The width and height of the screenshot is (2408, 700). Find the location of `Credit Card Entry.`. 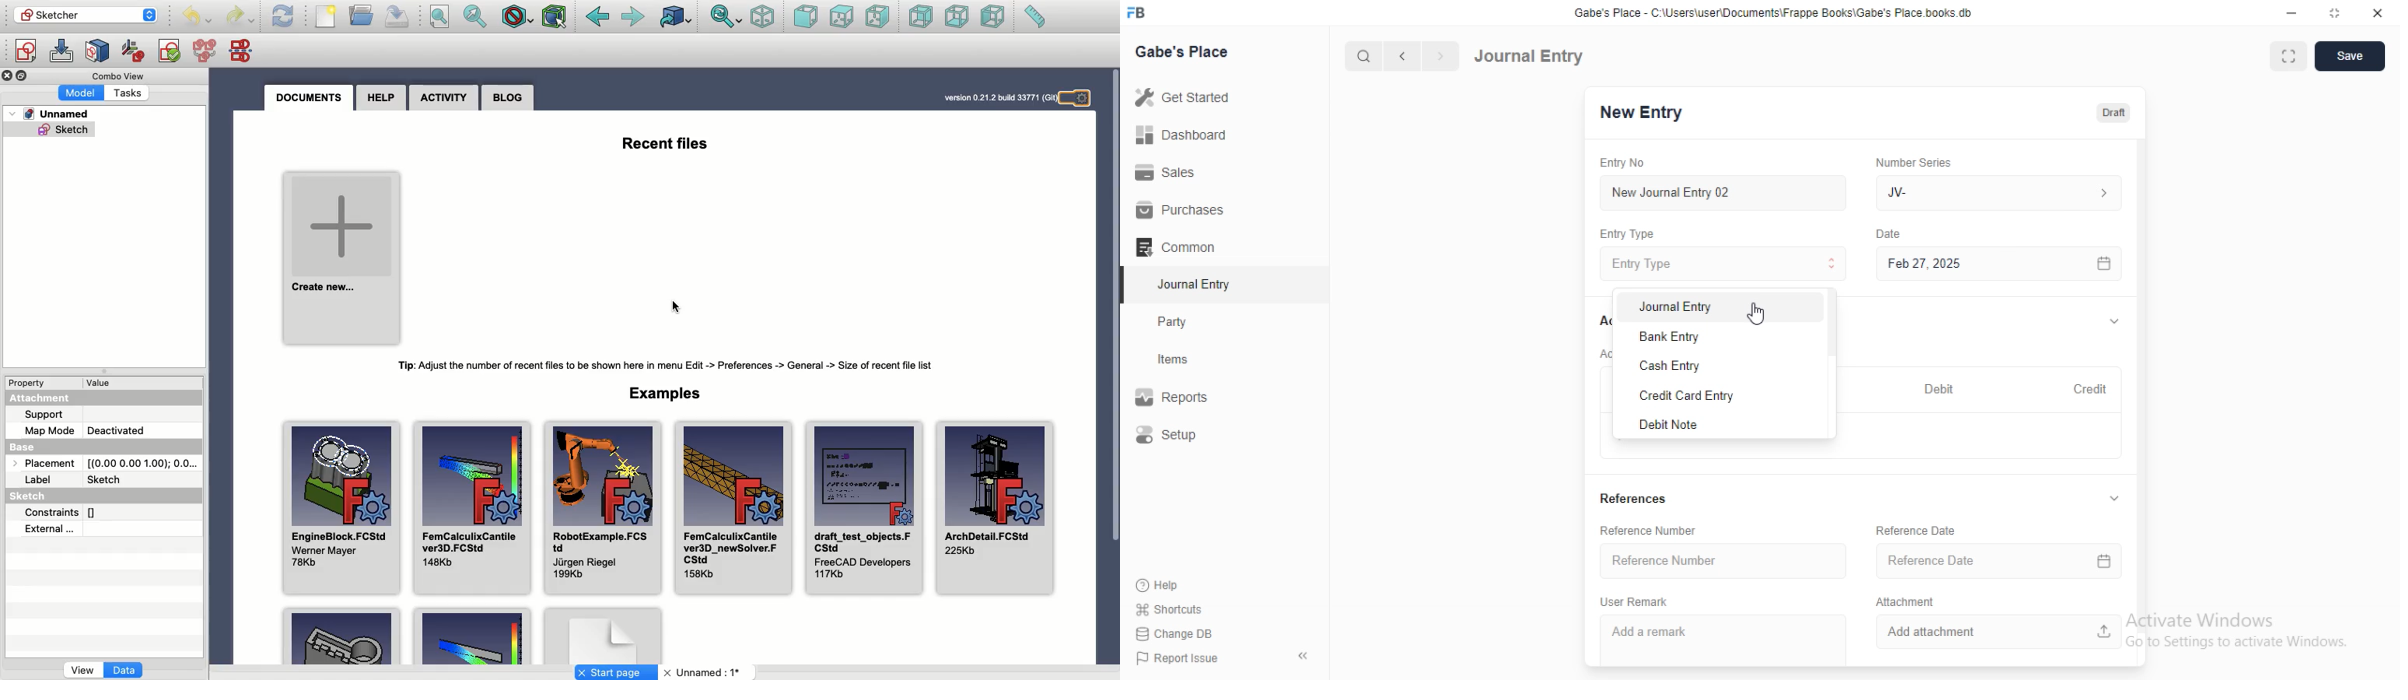

Credit Card Entry. is located at coordinates (1691, 397).